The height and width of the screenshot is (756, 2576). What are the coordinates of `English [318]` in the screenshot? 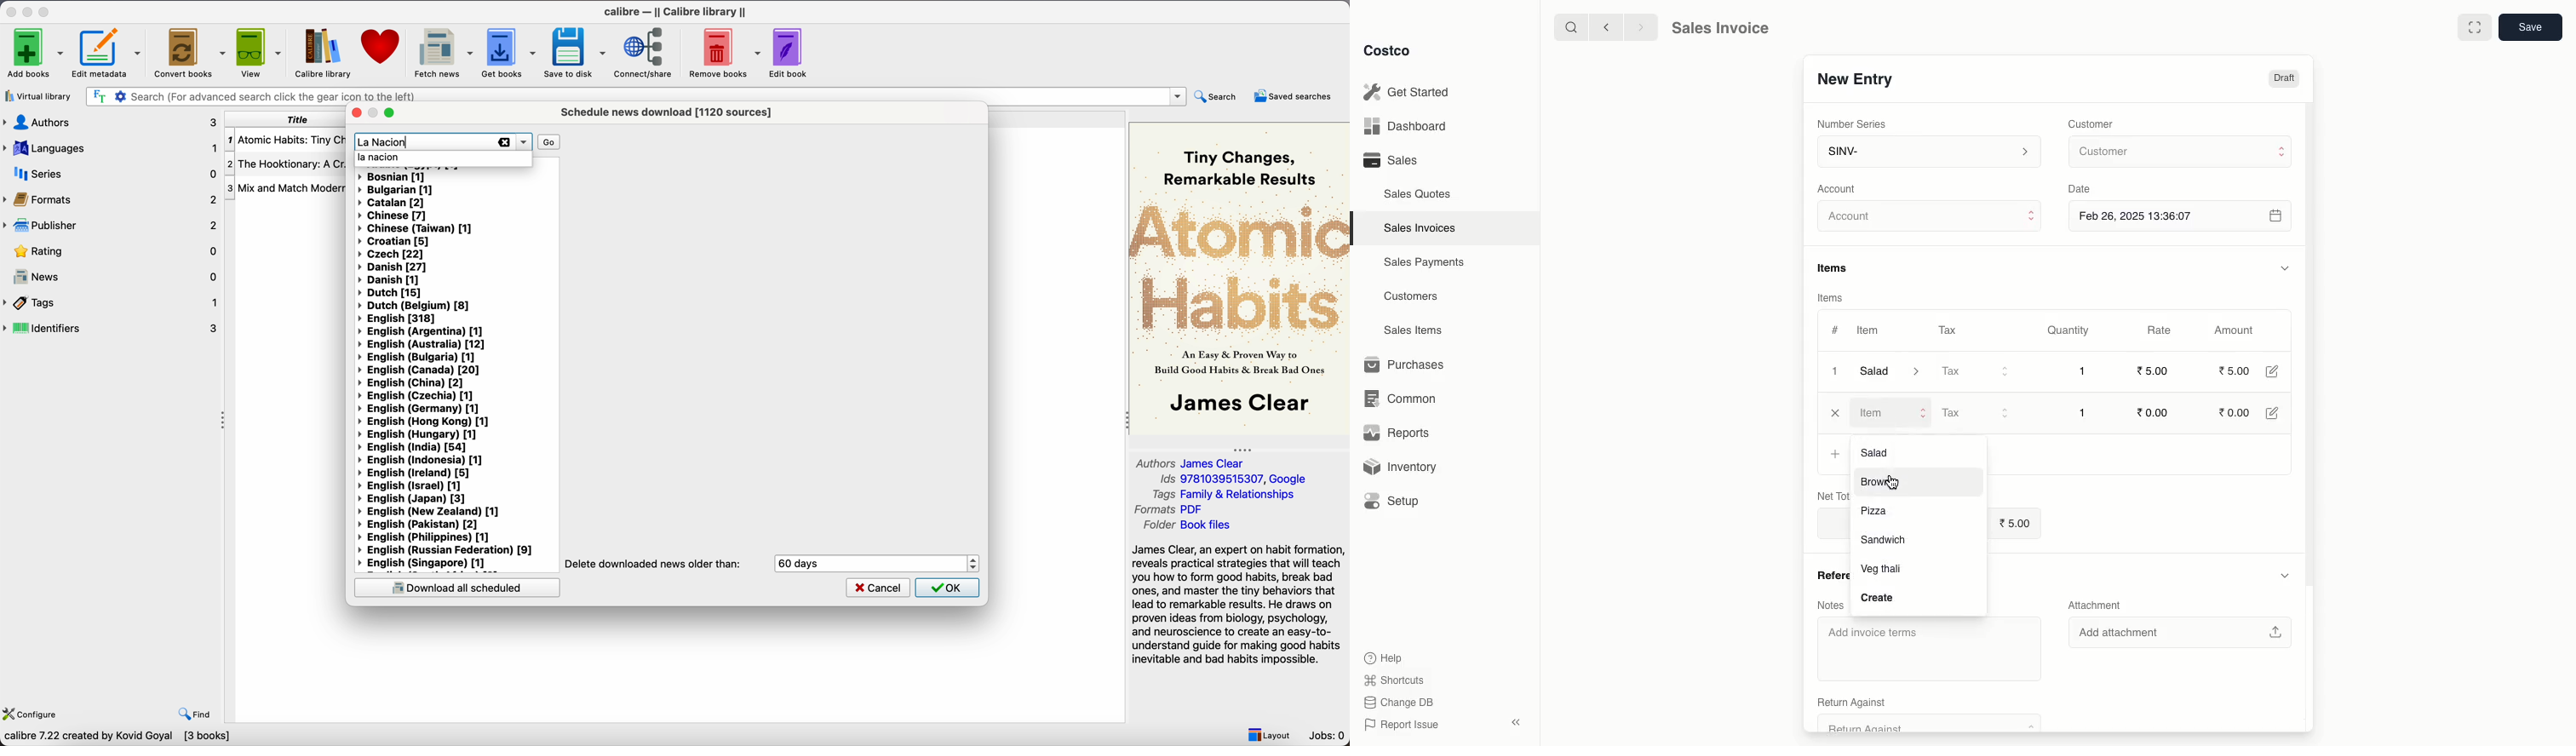 It's located at (399, 319).